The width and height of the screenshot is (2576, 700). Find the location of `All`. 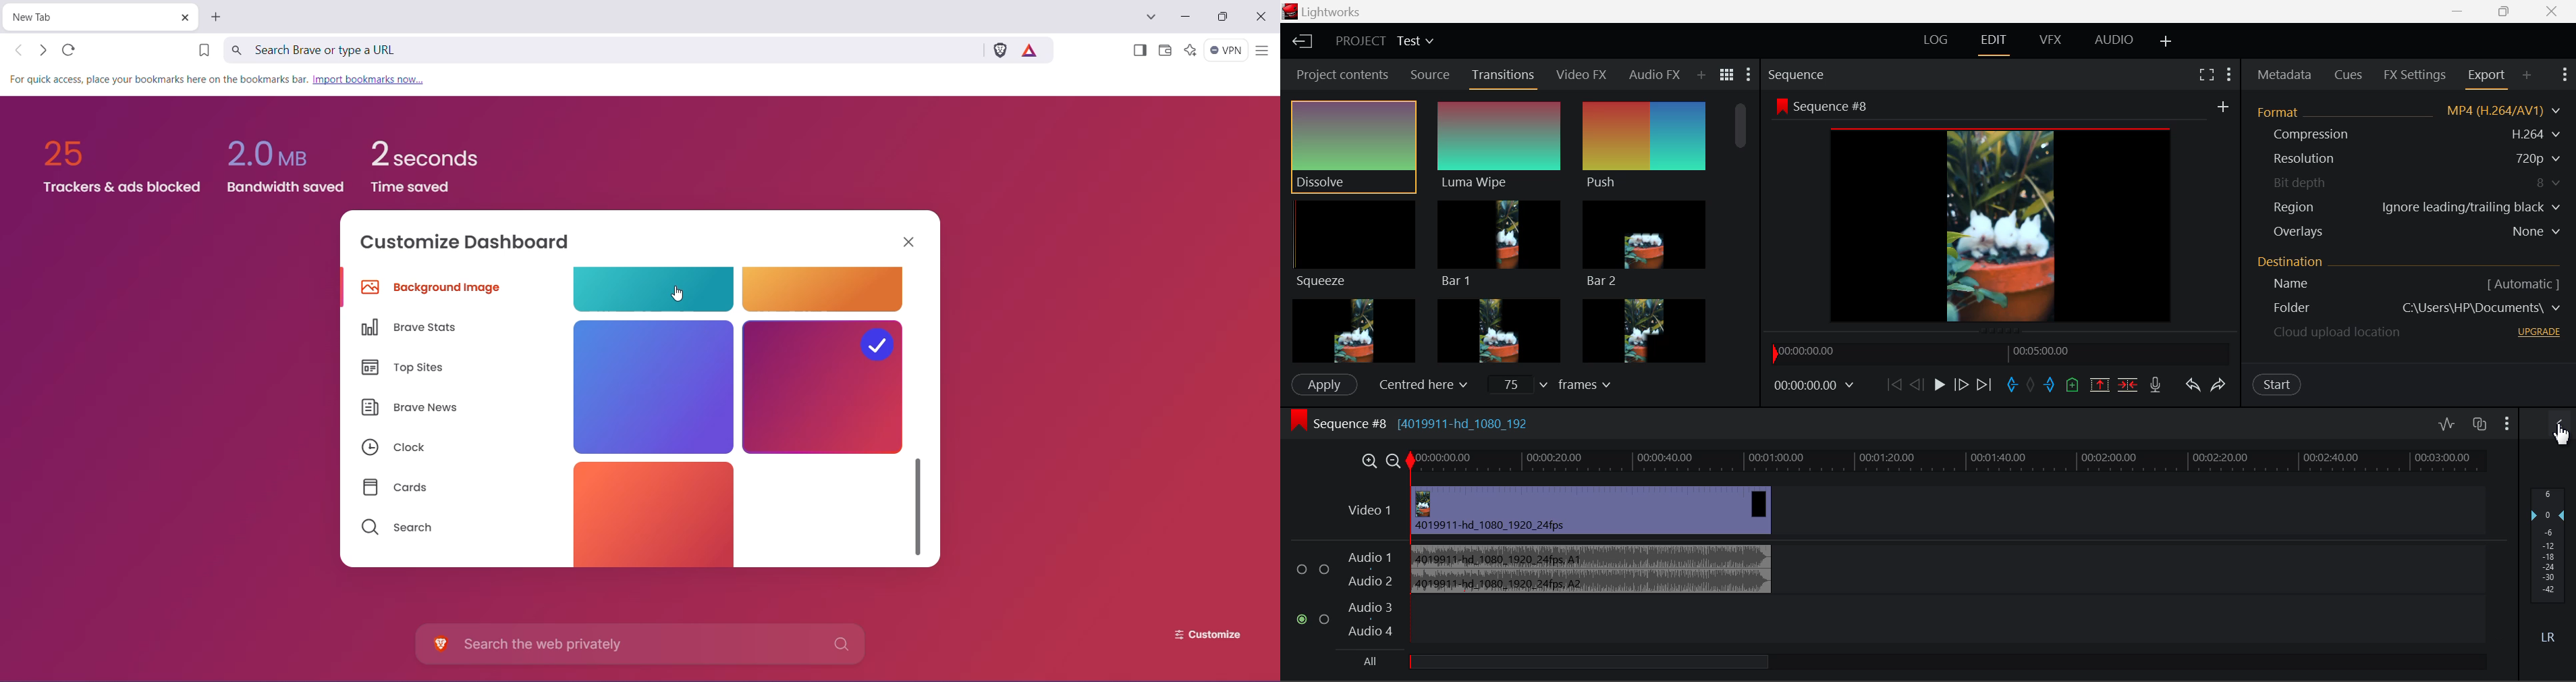

All is located at coordinates (1566, 664).